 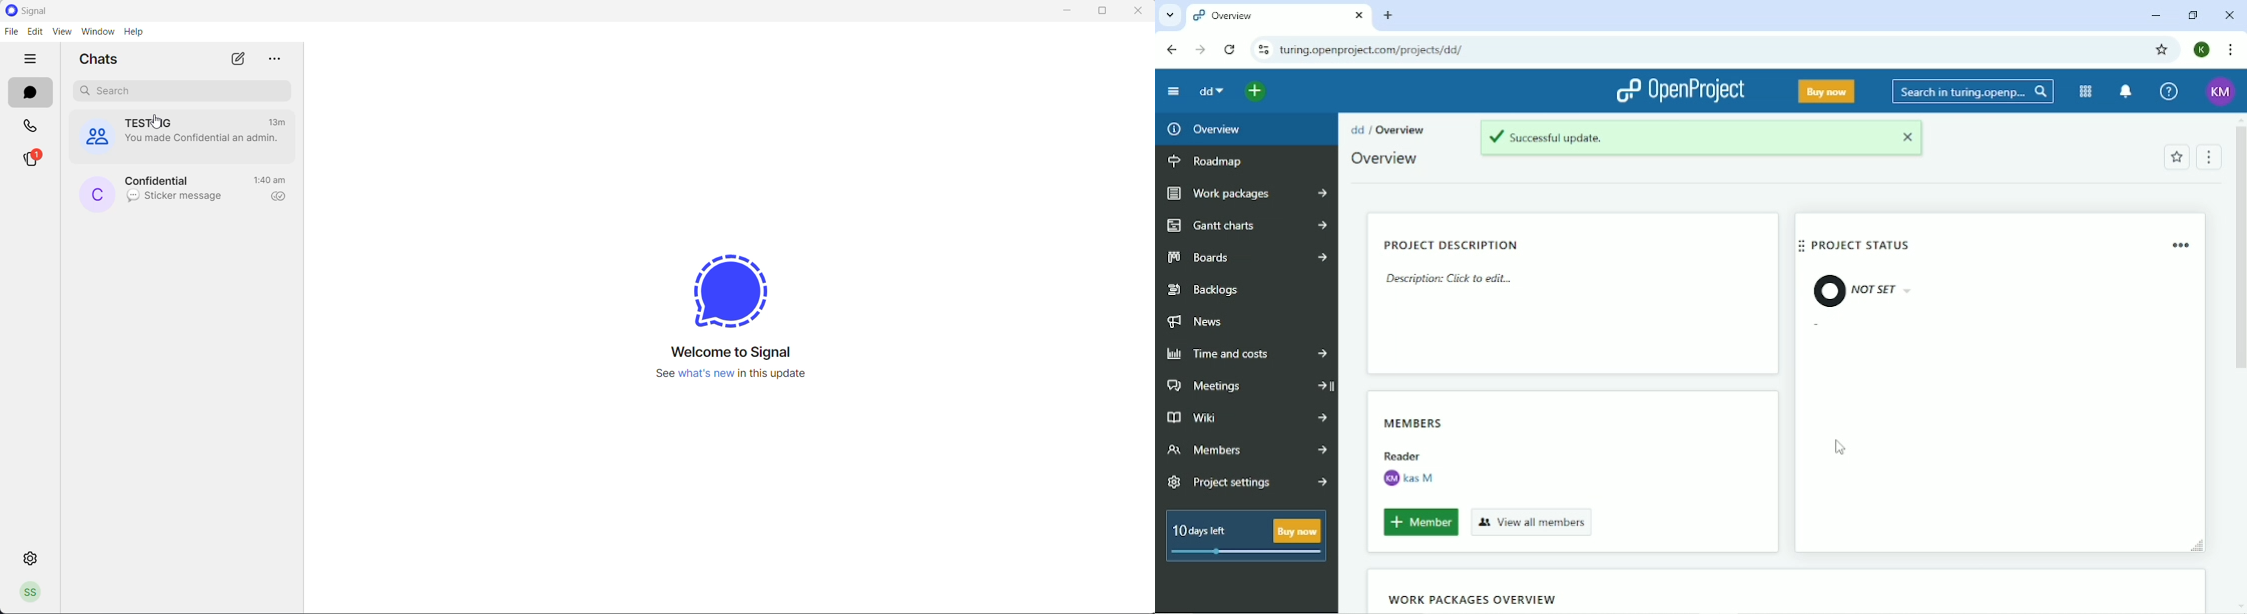 What do you see at coordinates (2202, 48) in the screenshot?
I see `Account` at bounding box center [2202, 48].